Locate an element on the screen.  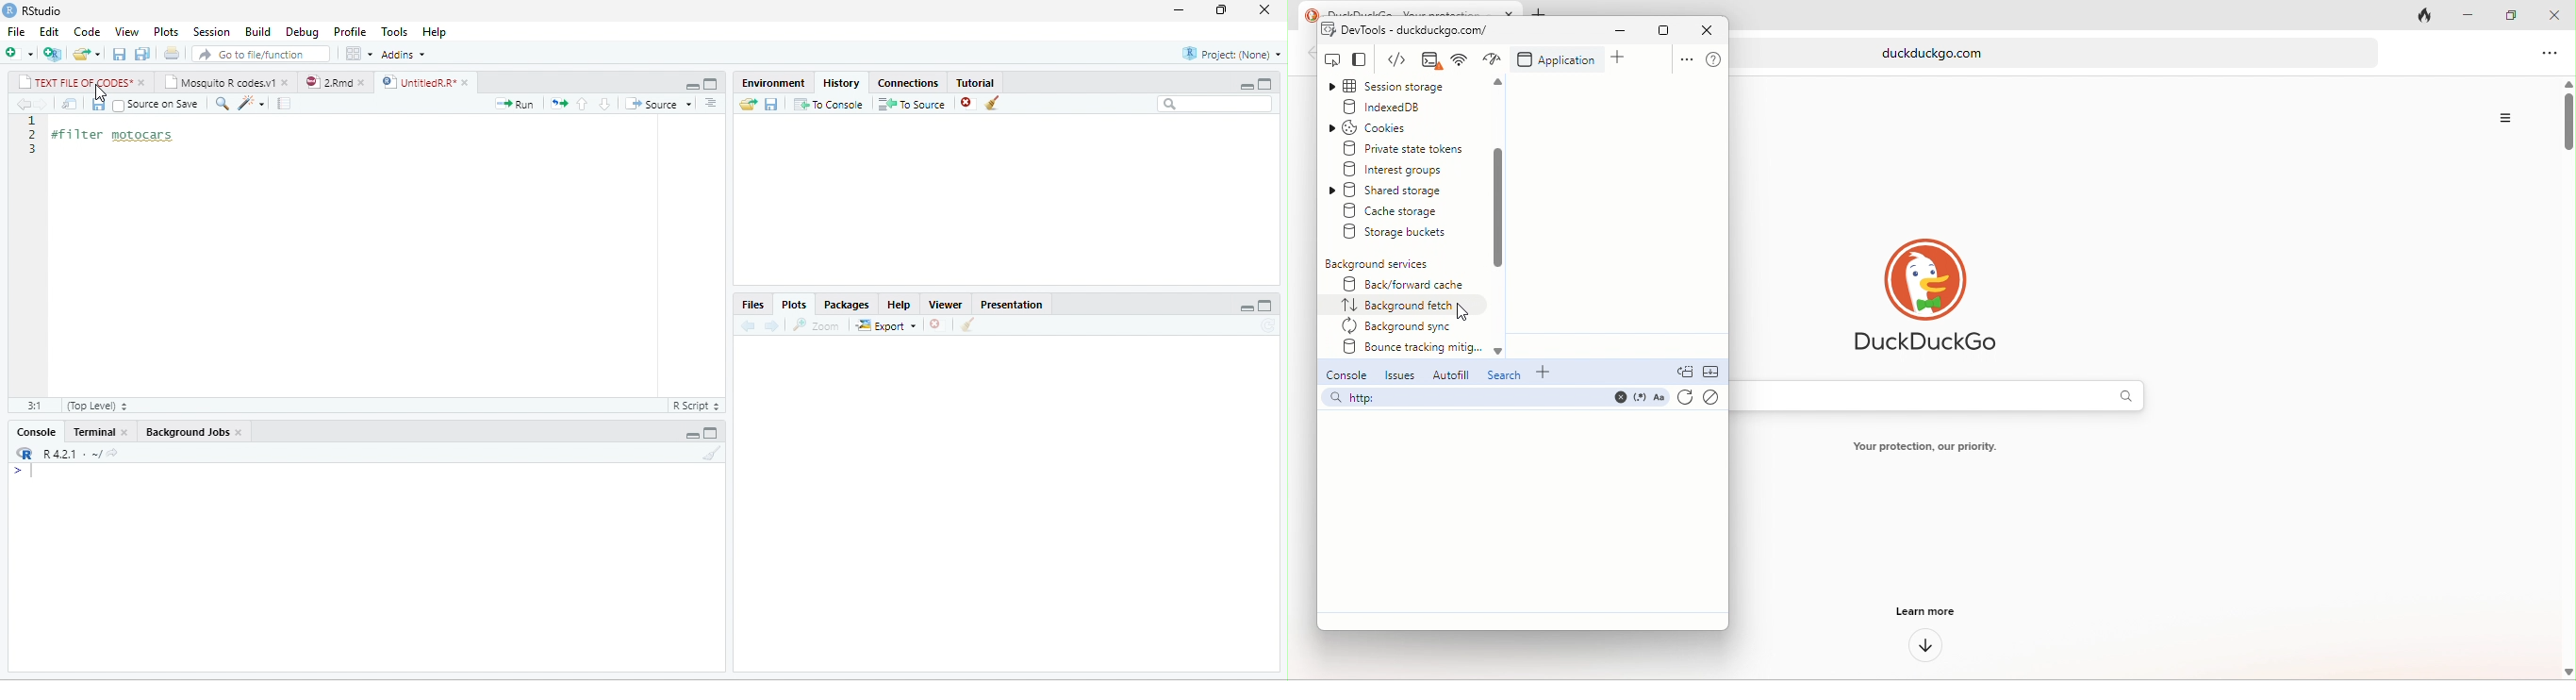
minimize is located at coordinates (1247, 307).